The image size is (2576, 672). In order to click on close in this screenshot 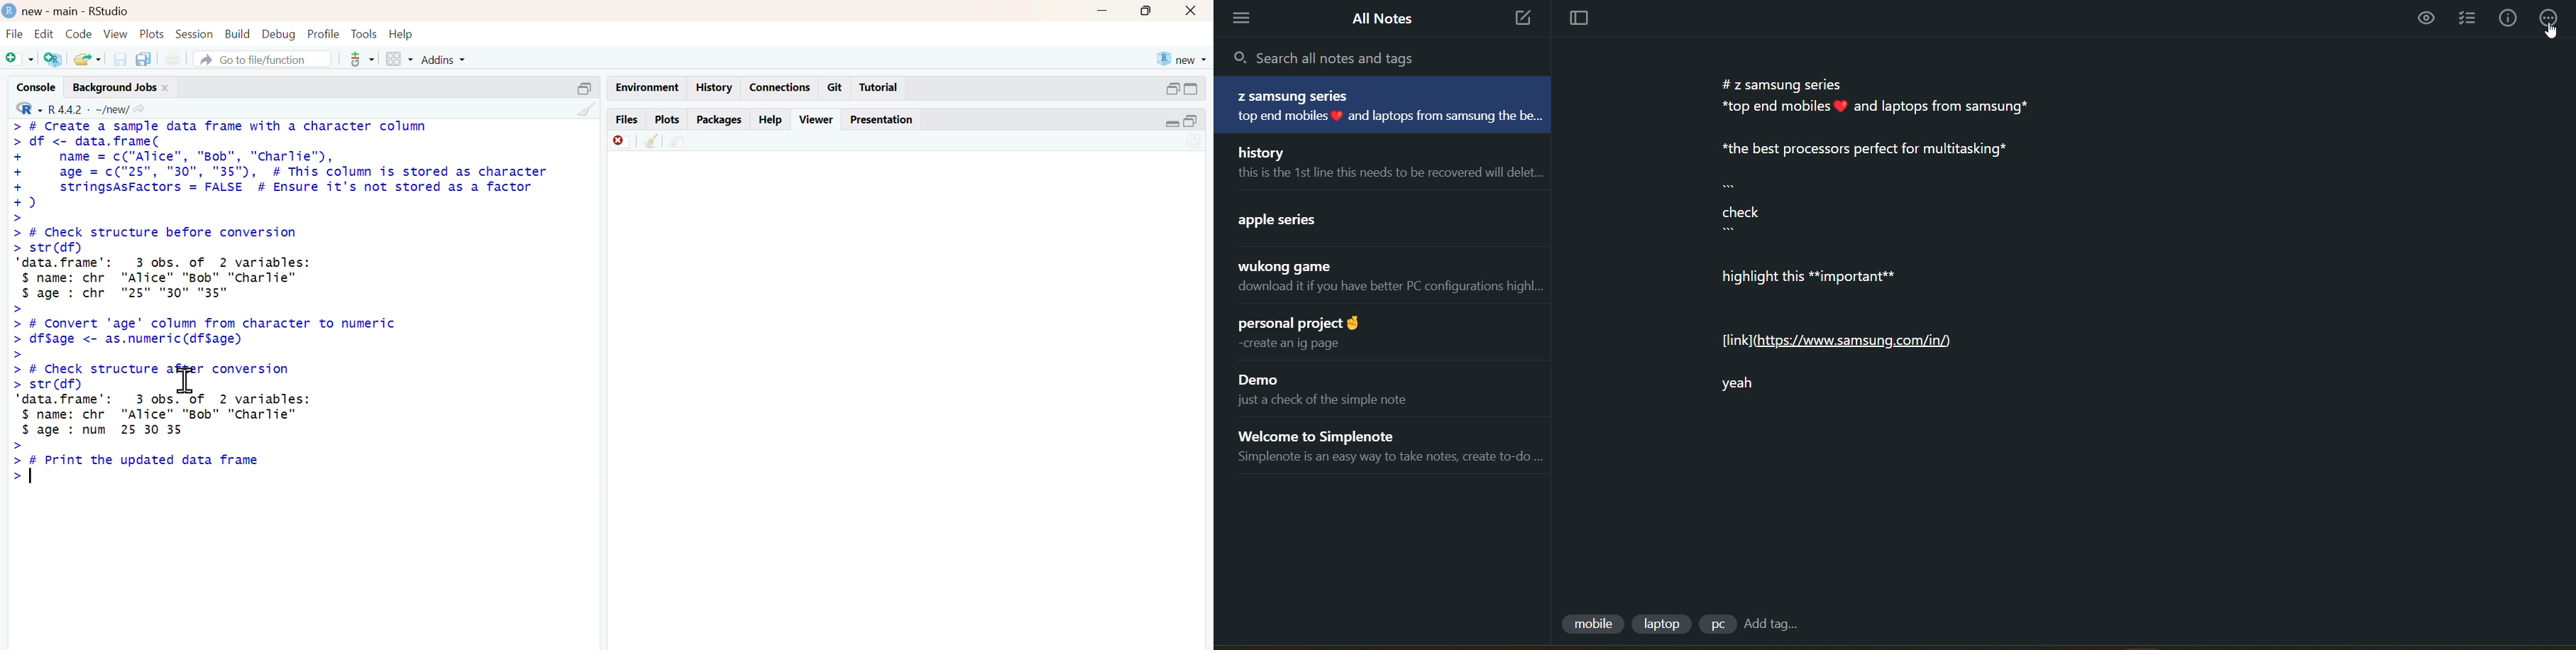, I will do `click(1191, 10)`.